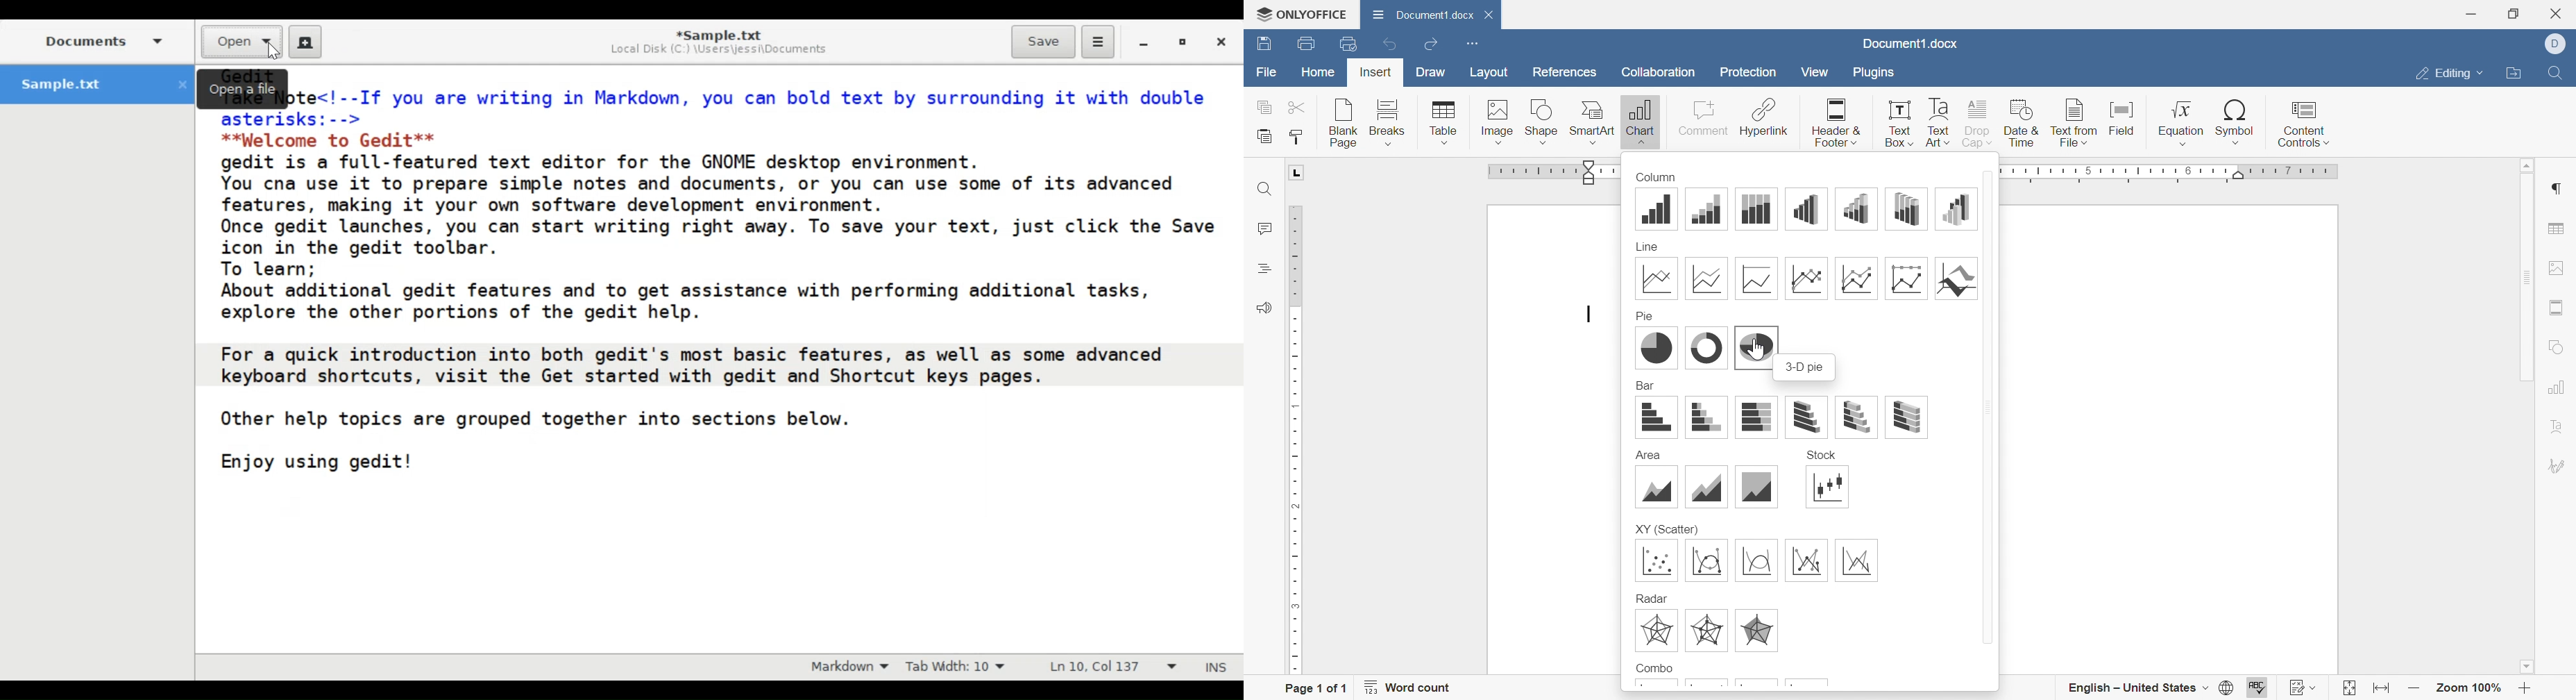 The width and height of the screenshot is (2576, 700). Describe the element at coordinates (1298, 173) in the screenshot. I see `L` at that location.